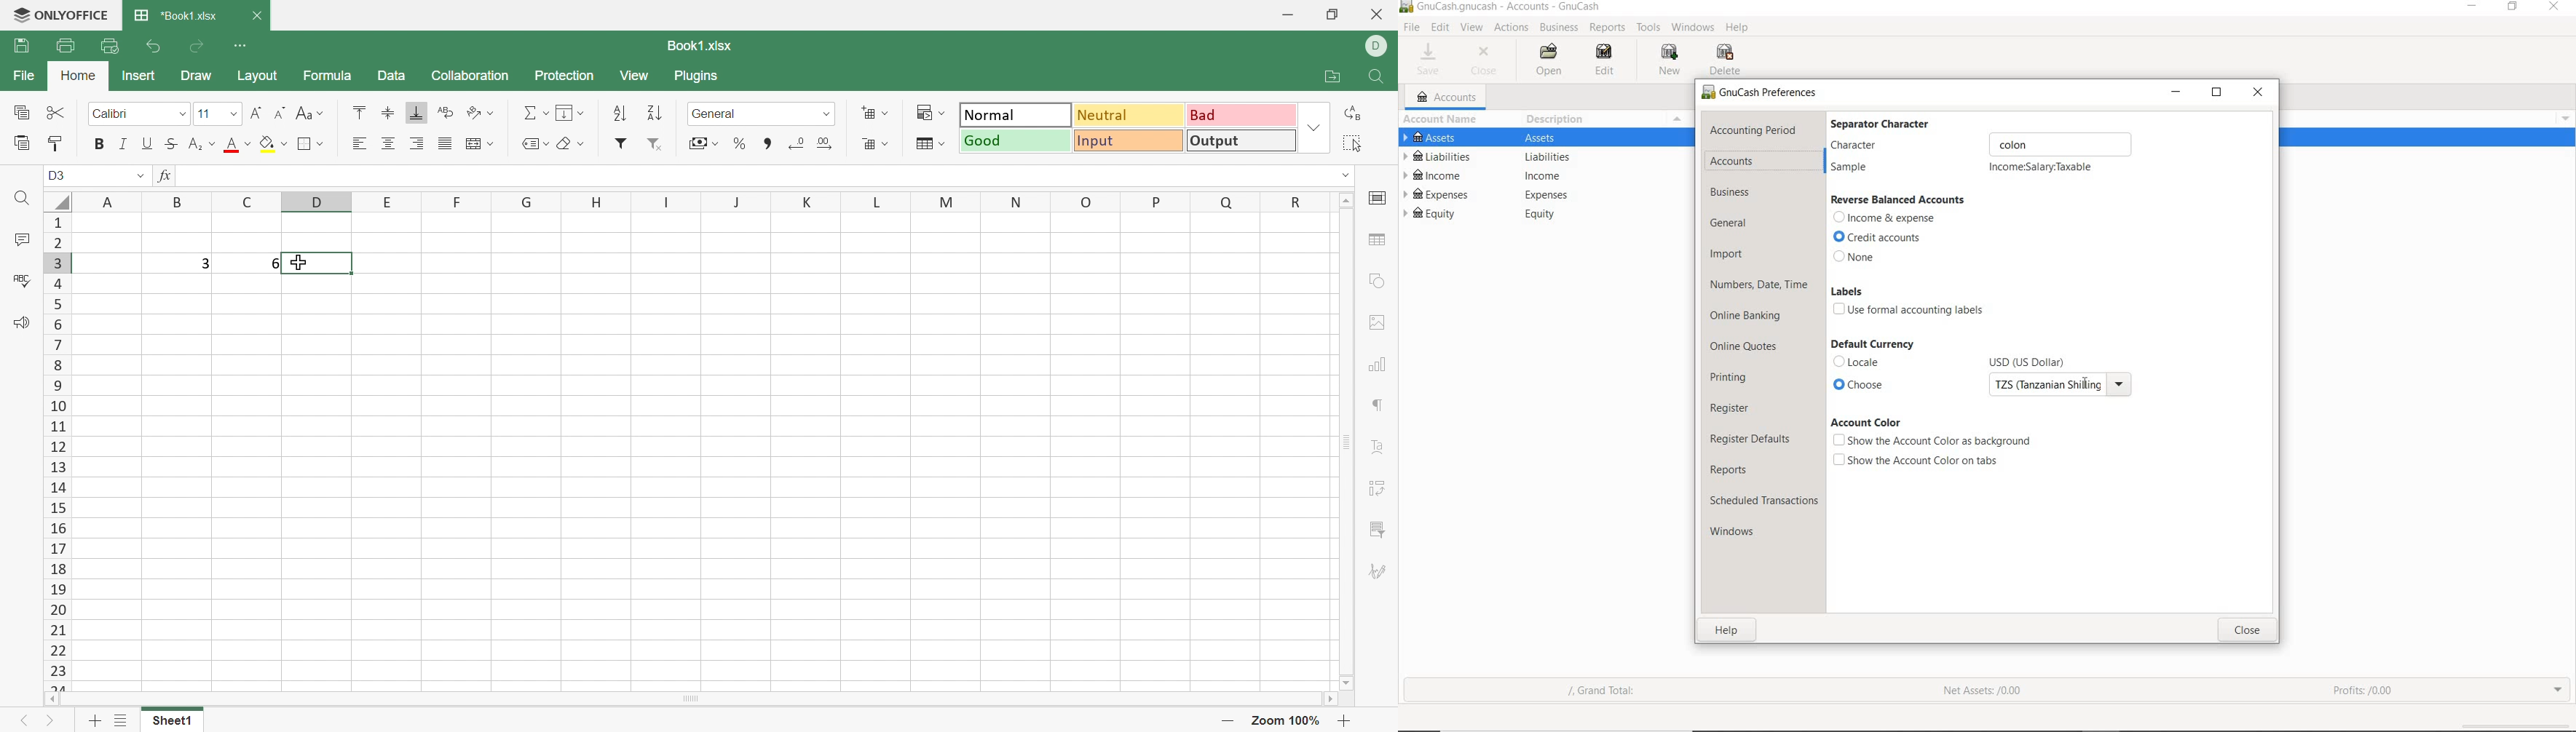  Describe the element at coordinates (92, 722) in the screenshot. I see `Add sheet` at that location.